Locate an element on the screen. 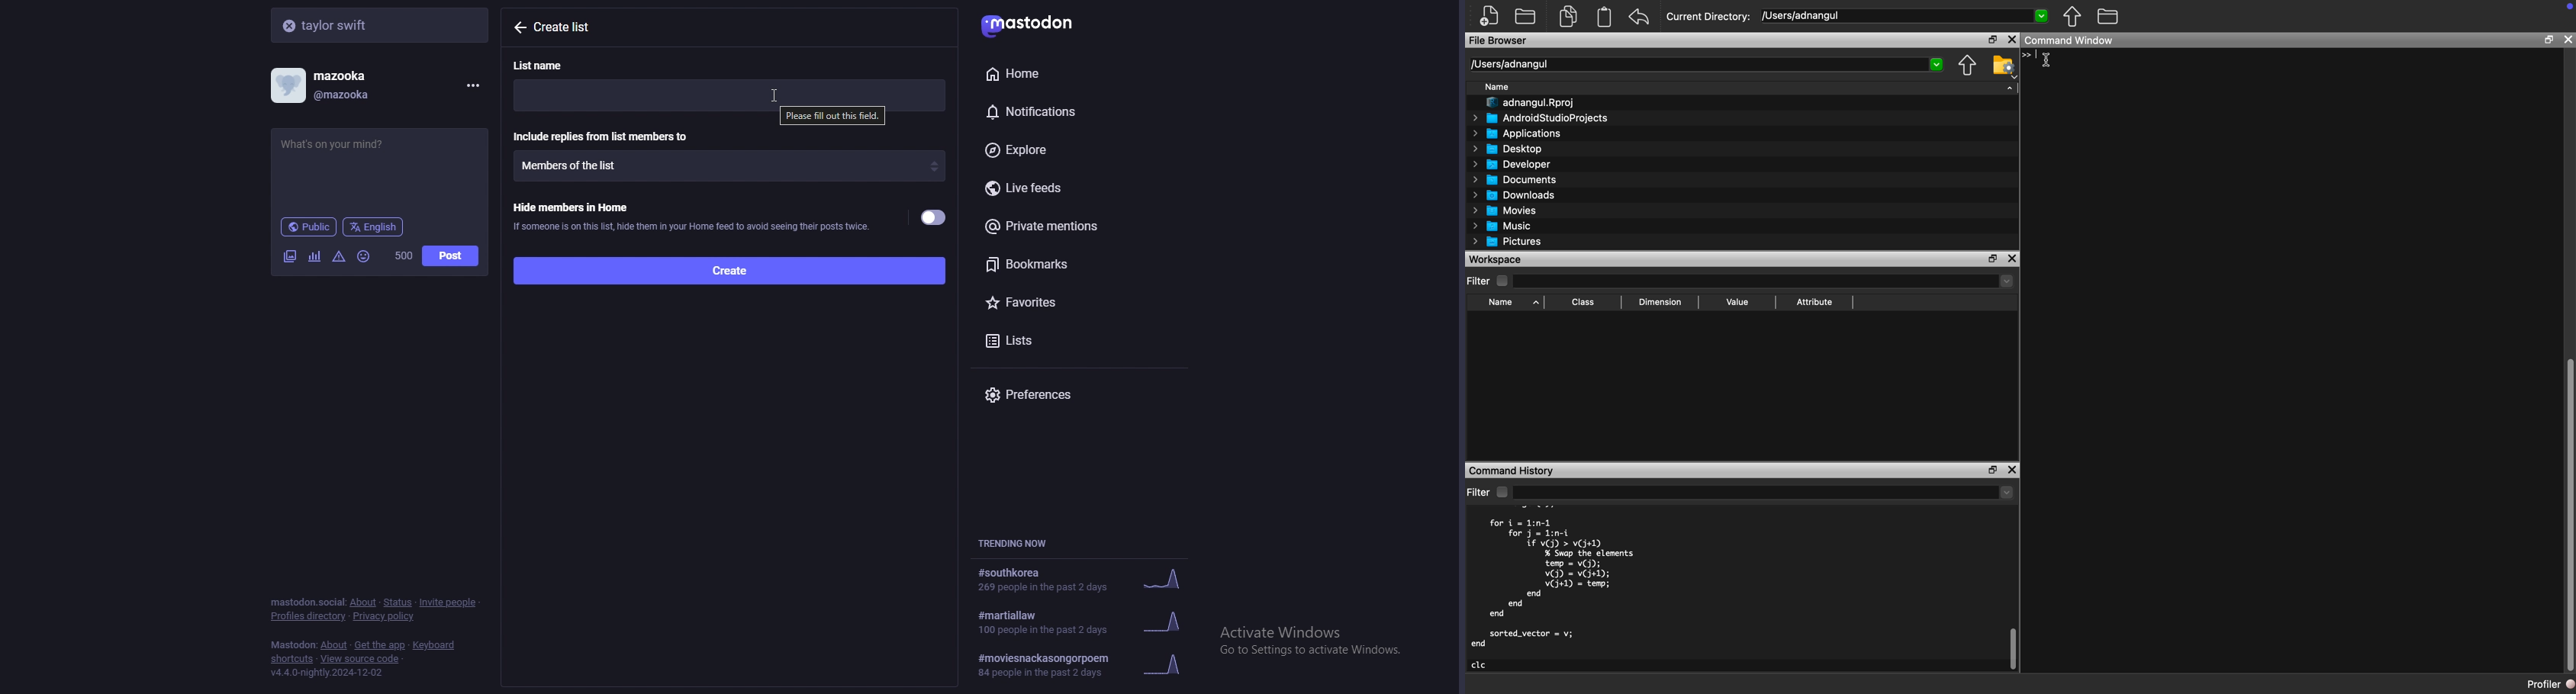 The height and width of the screenshot is (700, 2576). hide members in home is located at coordinates (691, 215).